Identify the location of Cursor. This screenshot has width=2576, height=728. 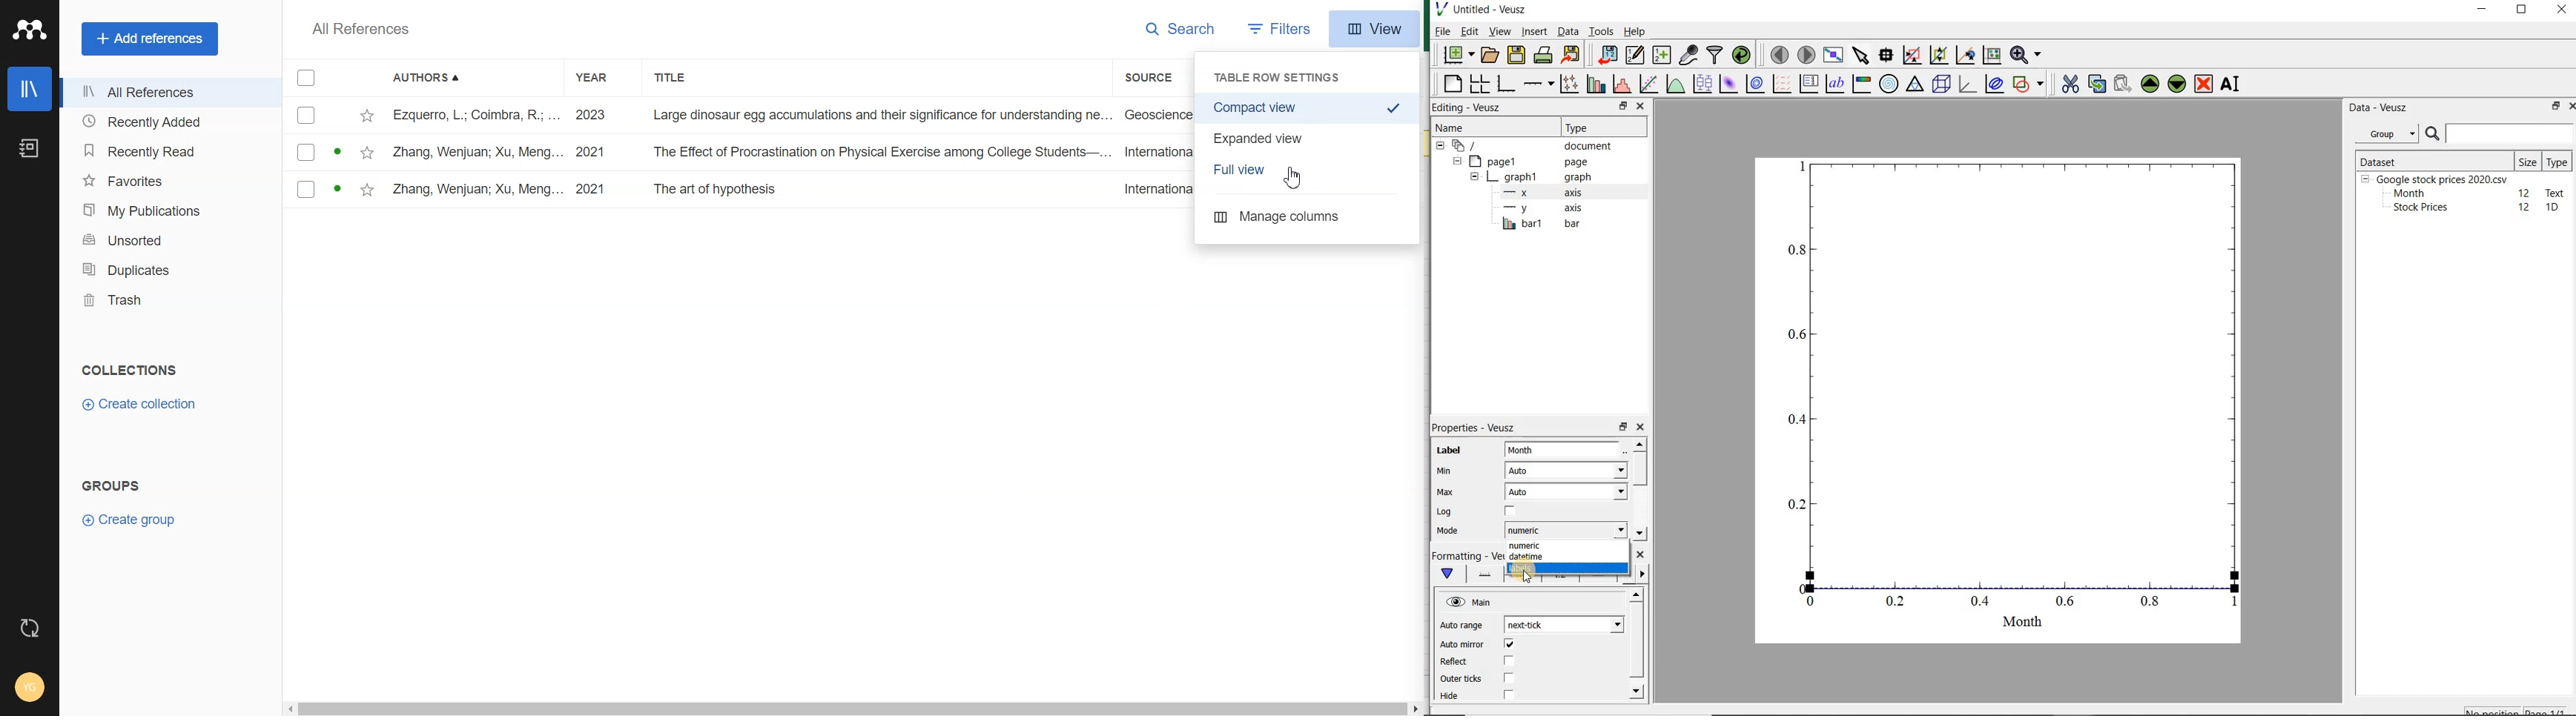
(1294, 179).